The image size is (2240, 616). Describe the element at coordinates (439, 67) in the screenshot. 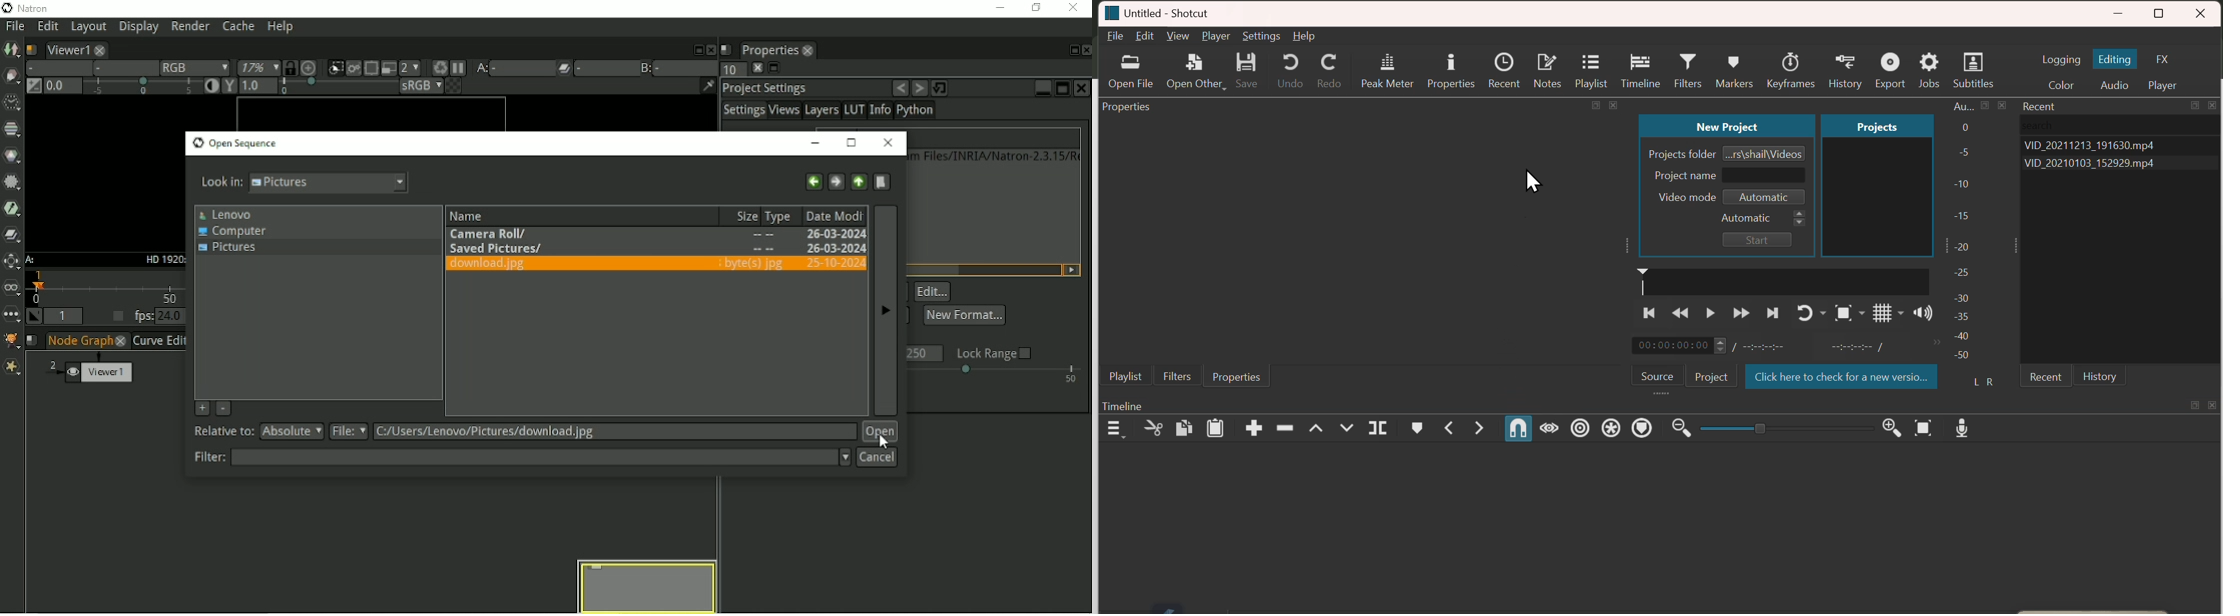

I see `Force a new render` at that location.